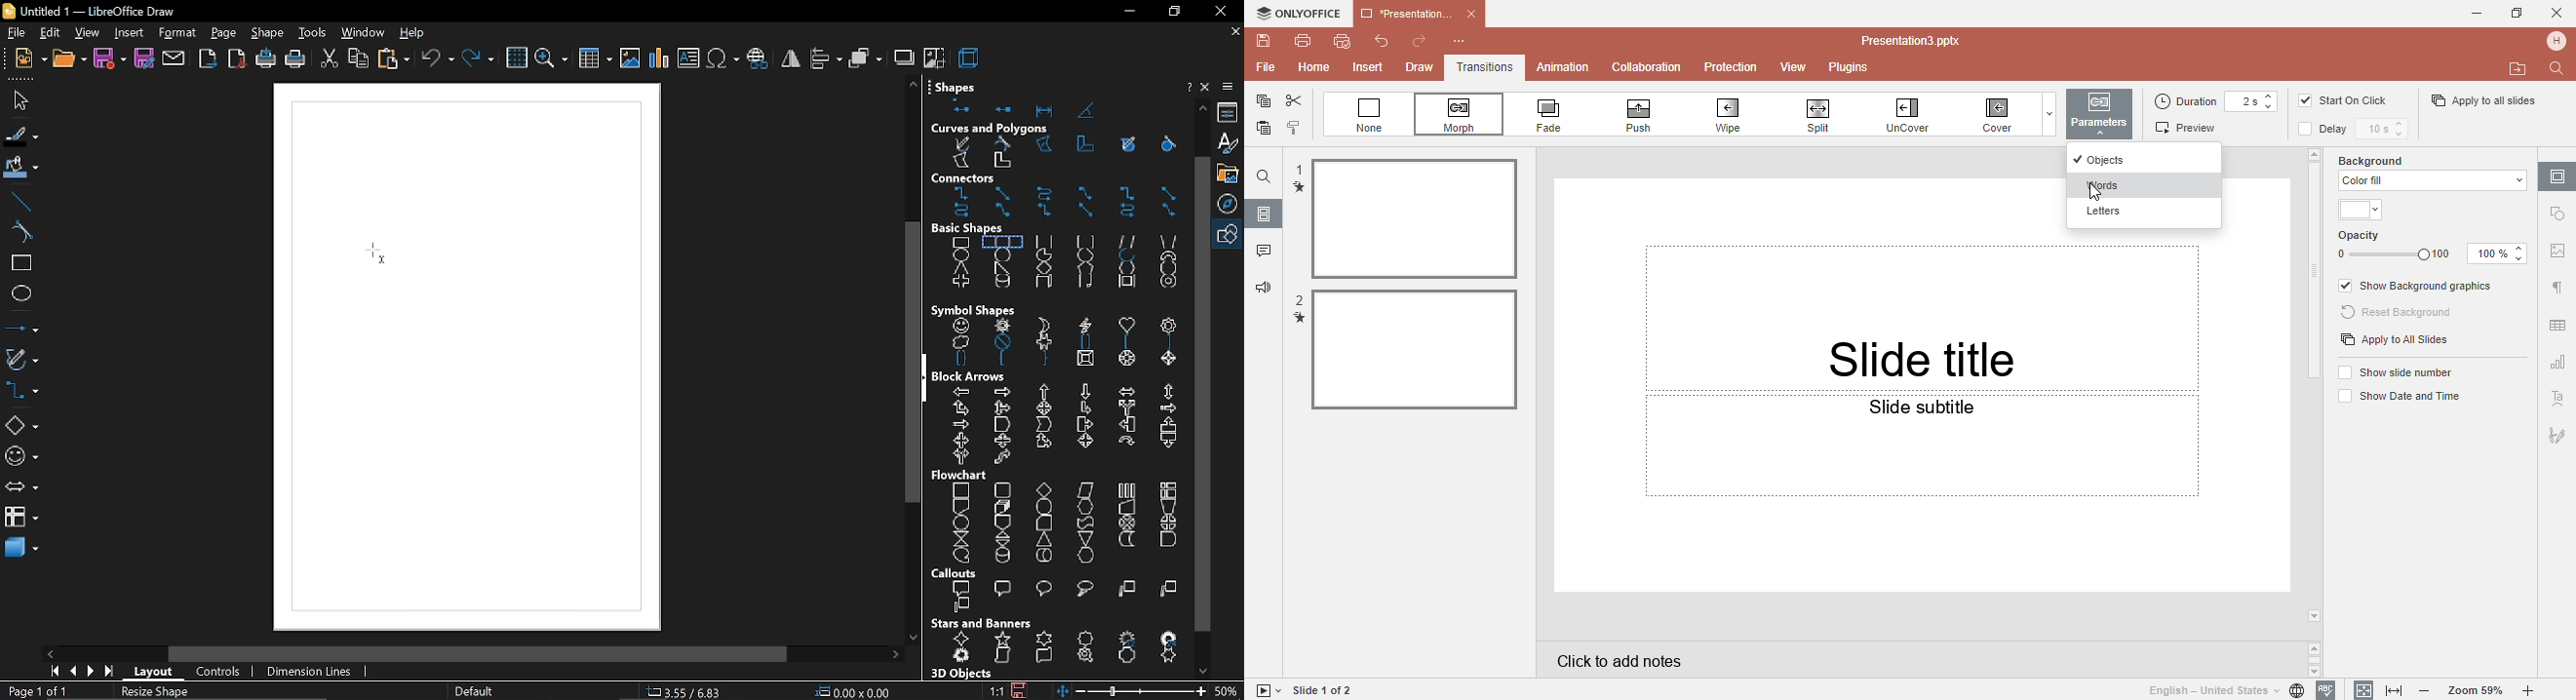 The width and height of the screenshot is (2576, 700). I want to click on Paste, so click(1261, 132).